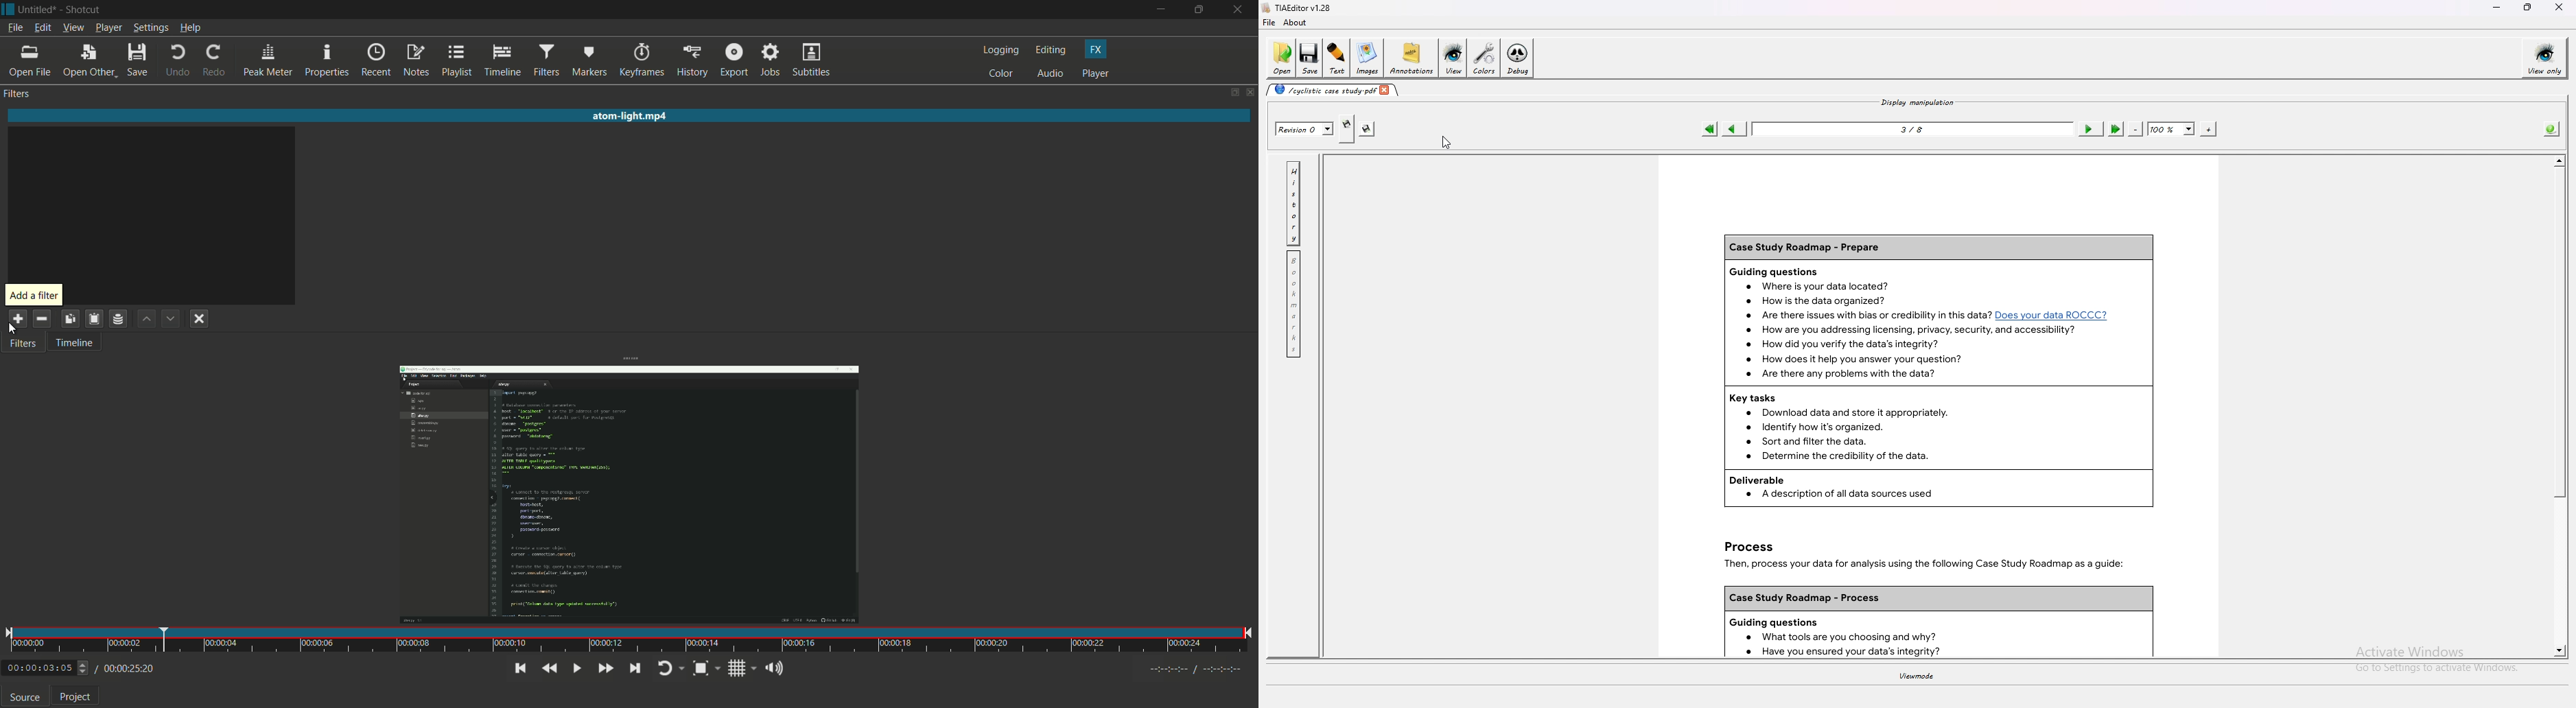 The image size is (2576, 728). What do you see at coordinates (1251, 92) in the screenshot?
I see `close panel` at bounding box center [1251, 92].